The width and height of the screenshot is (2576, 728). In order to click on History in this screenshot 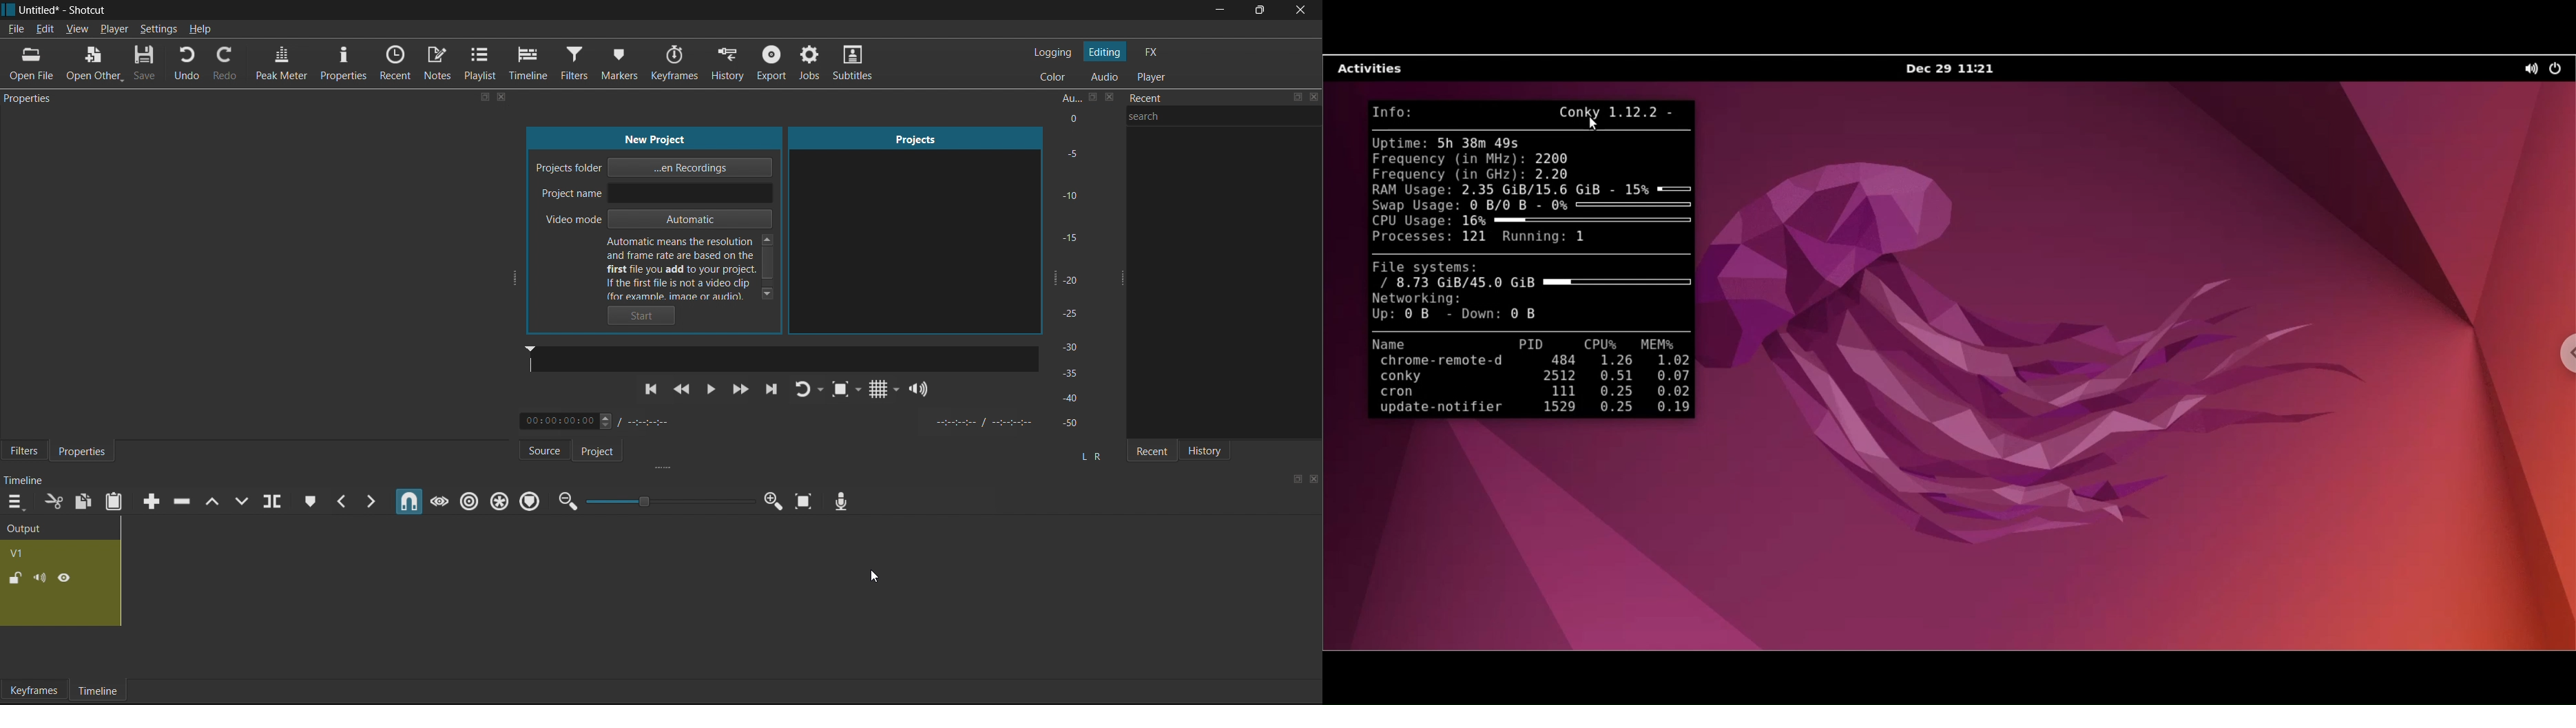, I will do `click(729, 62)`.